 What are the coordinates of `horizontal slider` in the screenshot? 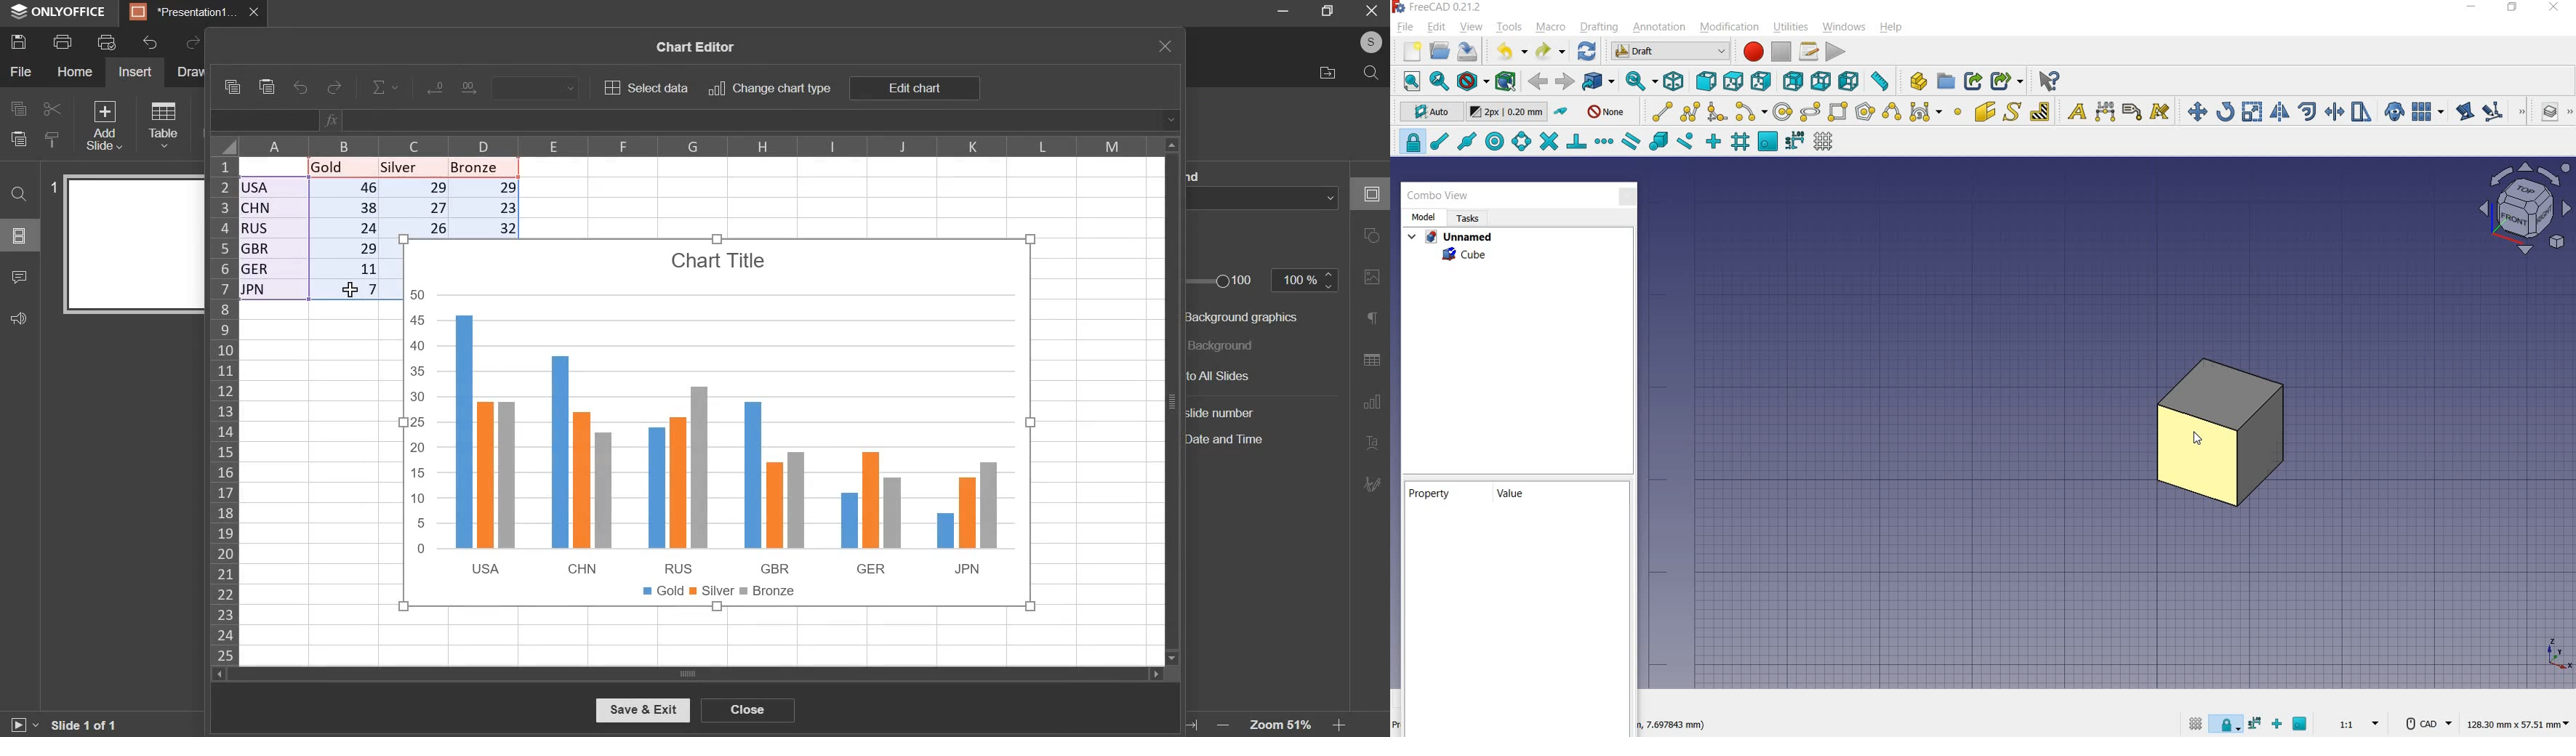 It's located at (686, 674).